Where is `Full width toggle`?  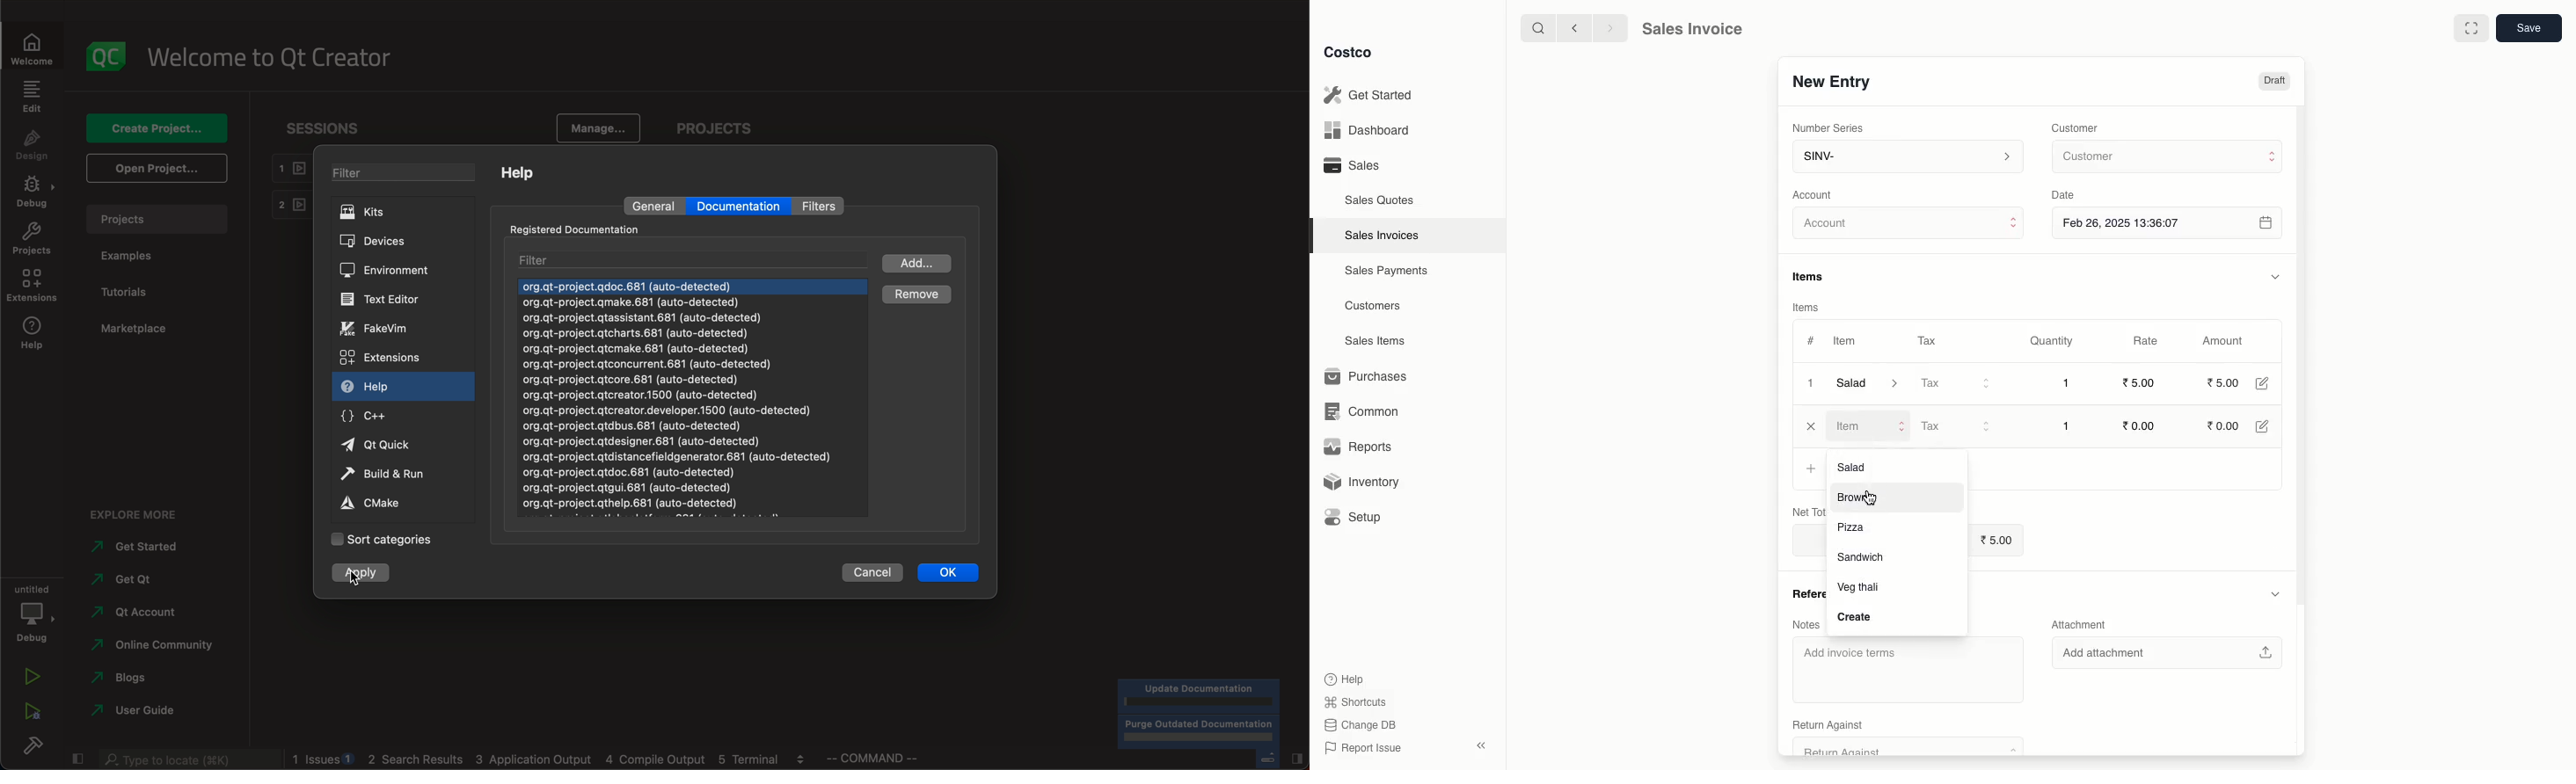 Full width toggle is located at coordinates (2470, 29).